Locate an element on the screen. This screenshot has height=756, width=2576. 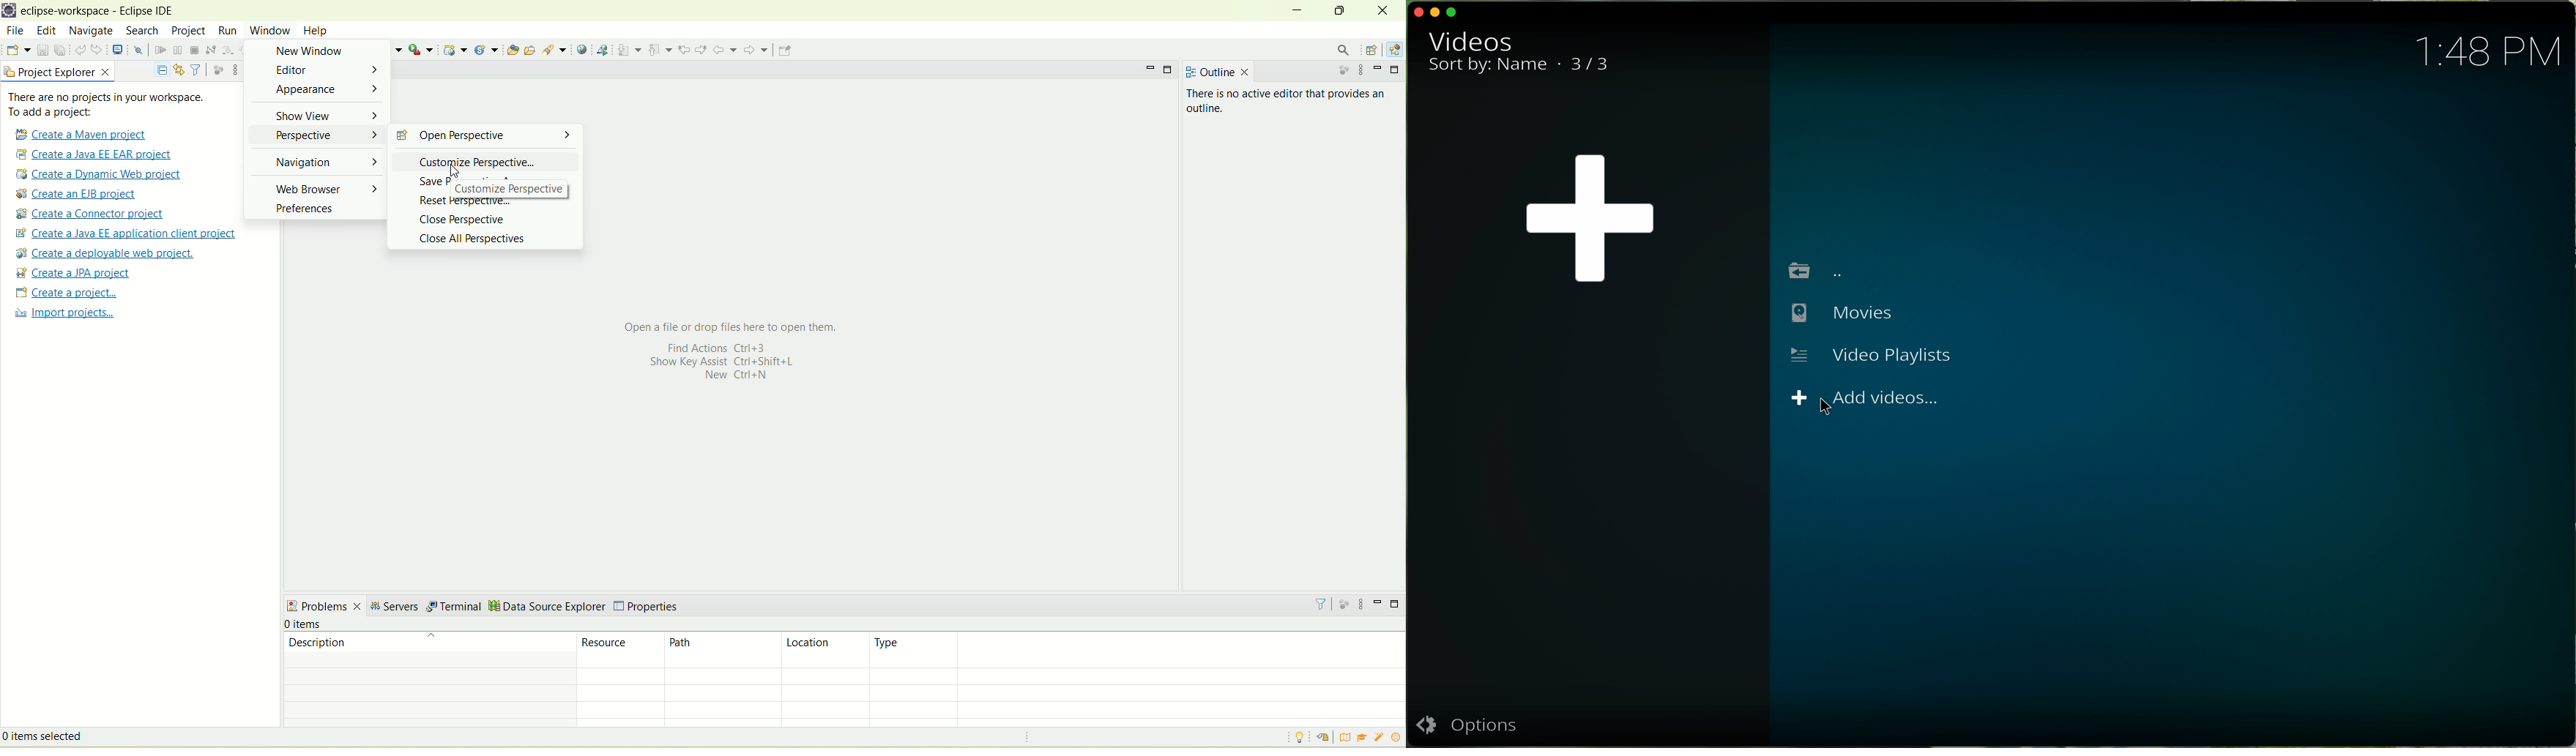
video is located at coordinates (1470, 40).